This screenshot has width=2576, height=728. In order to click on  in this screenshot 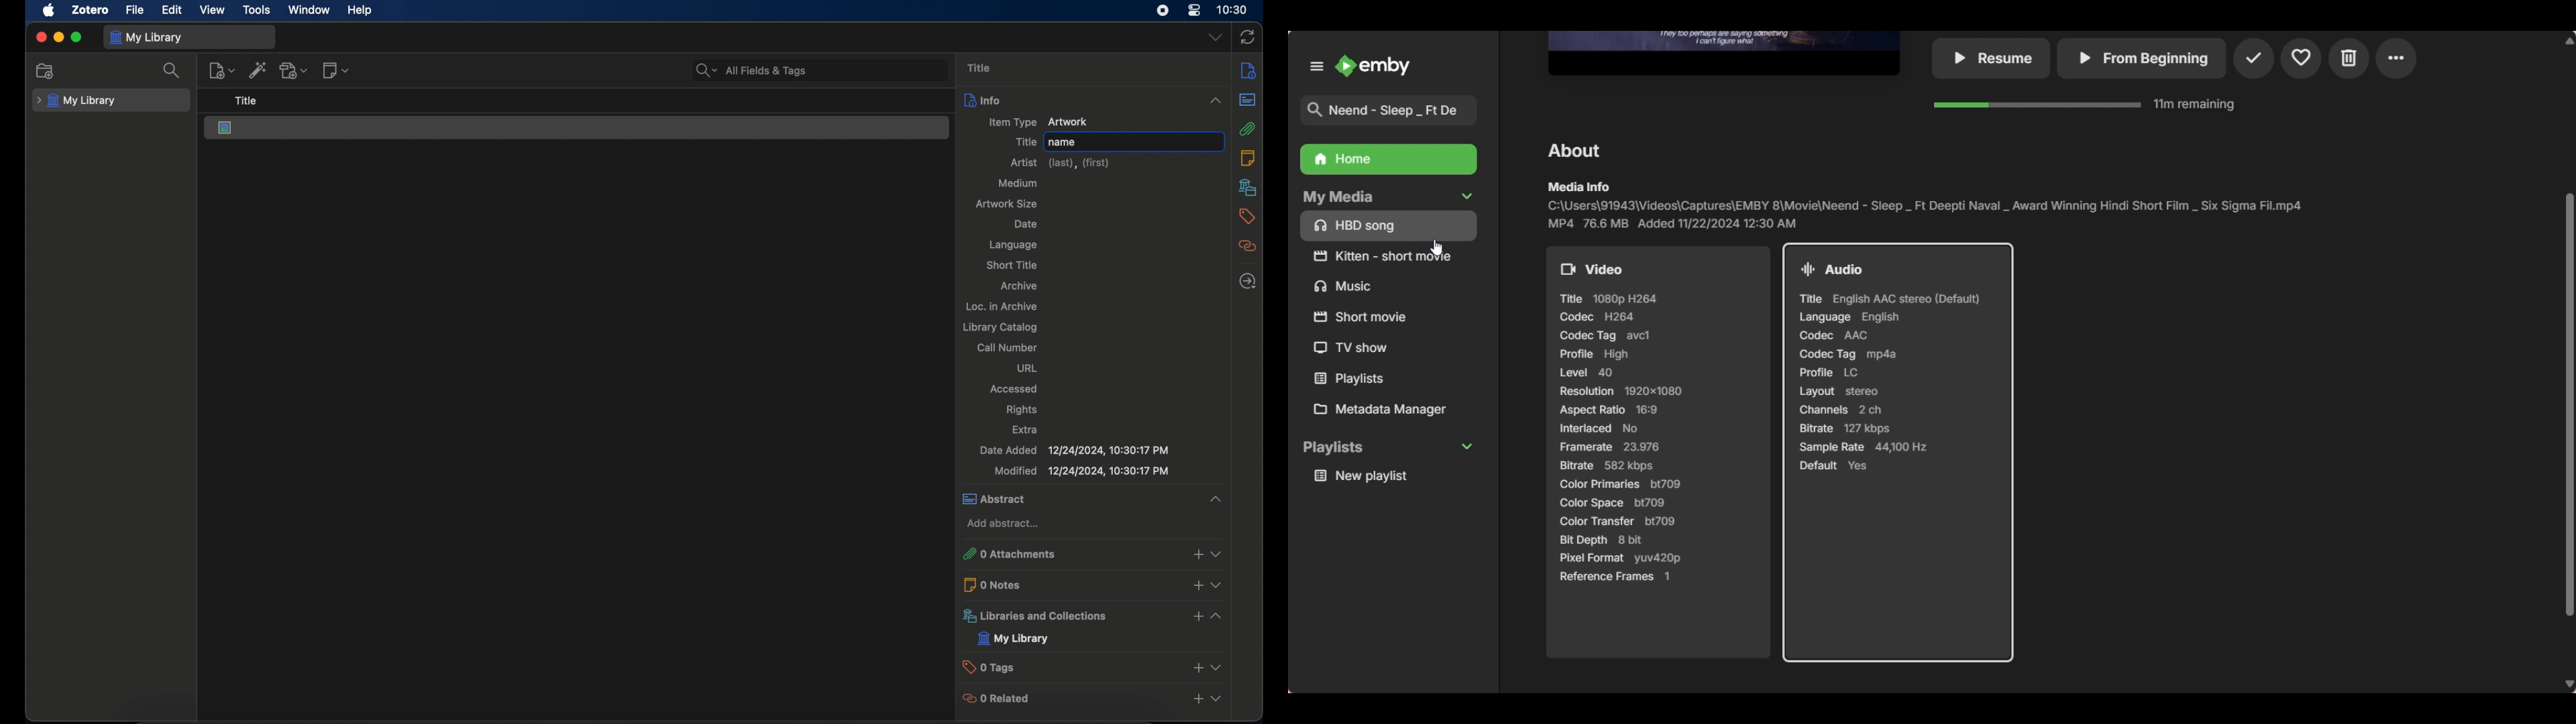, I will do `click(2141, 58)`.